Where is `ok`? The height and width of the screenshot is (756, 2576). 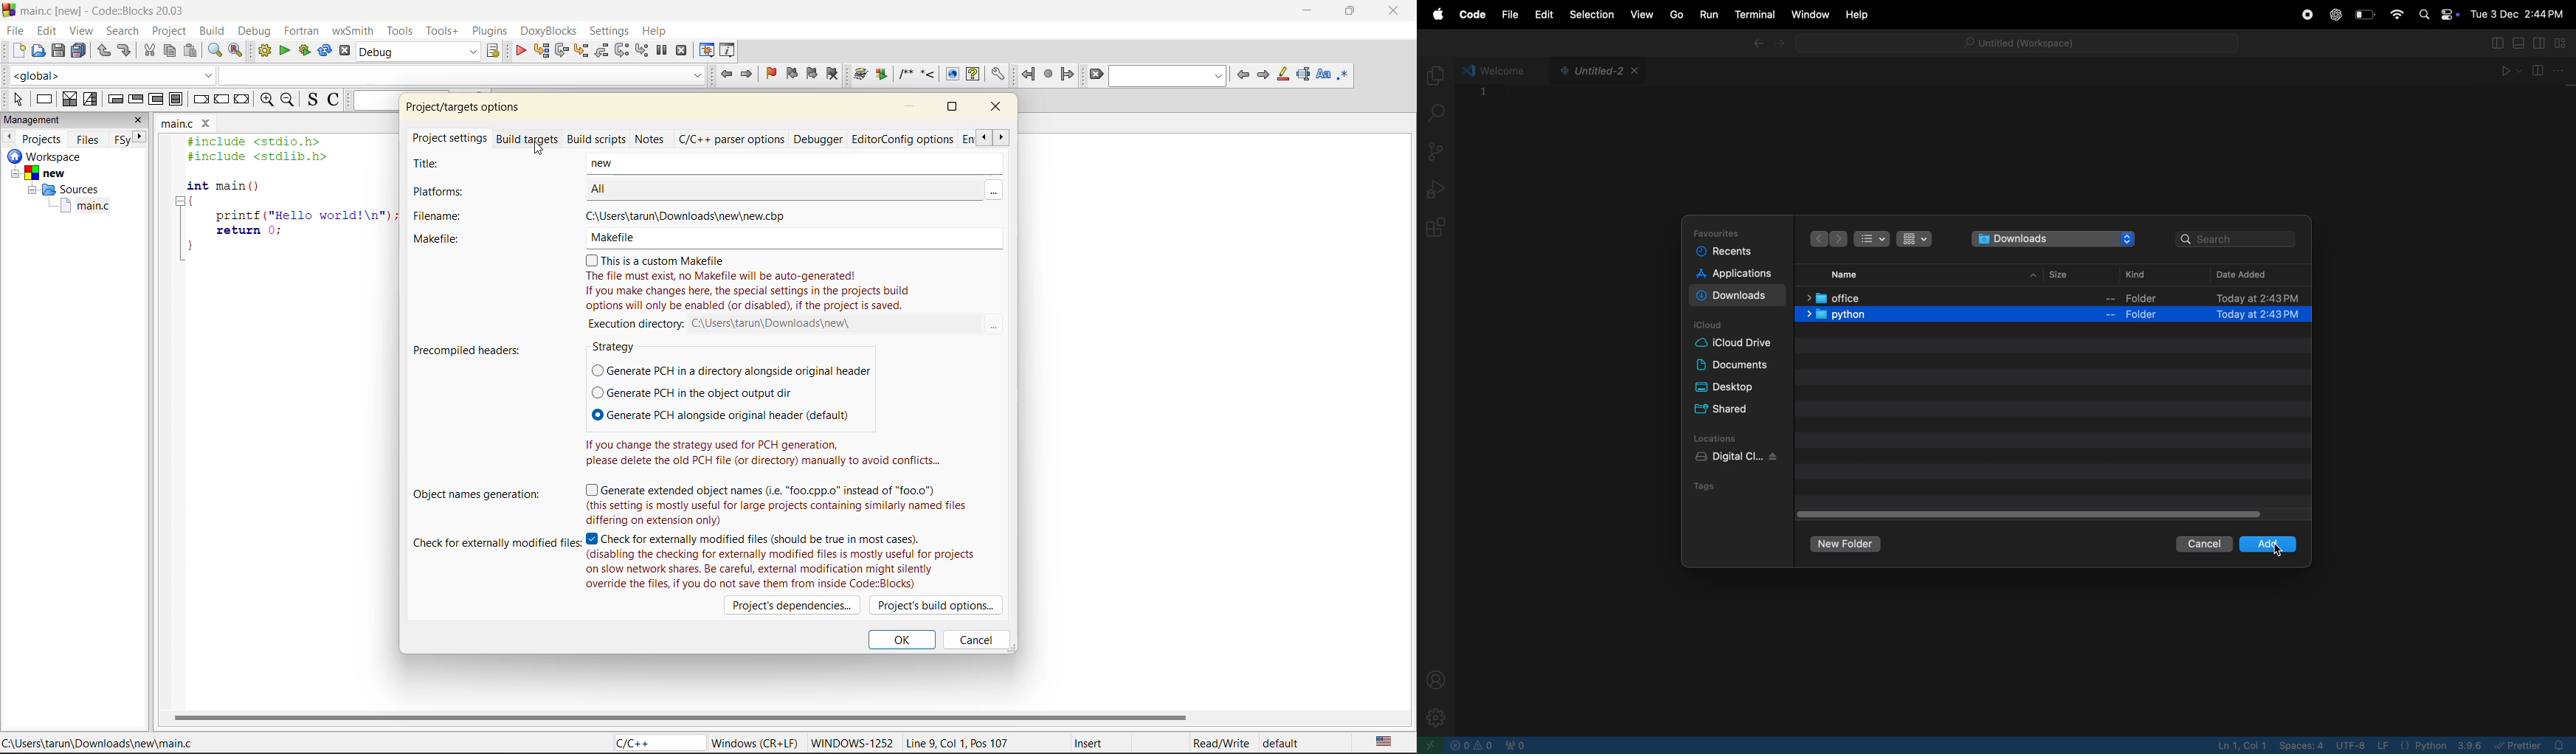 ok is located at coordinates (897, 640).